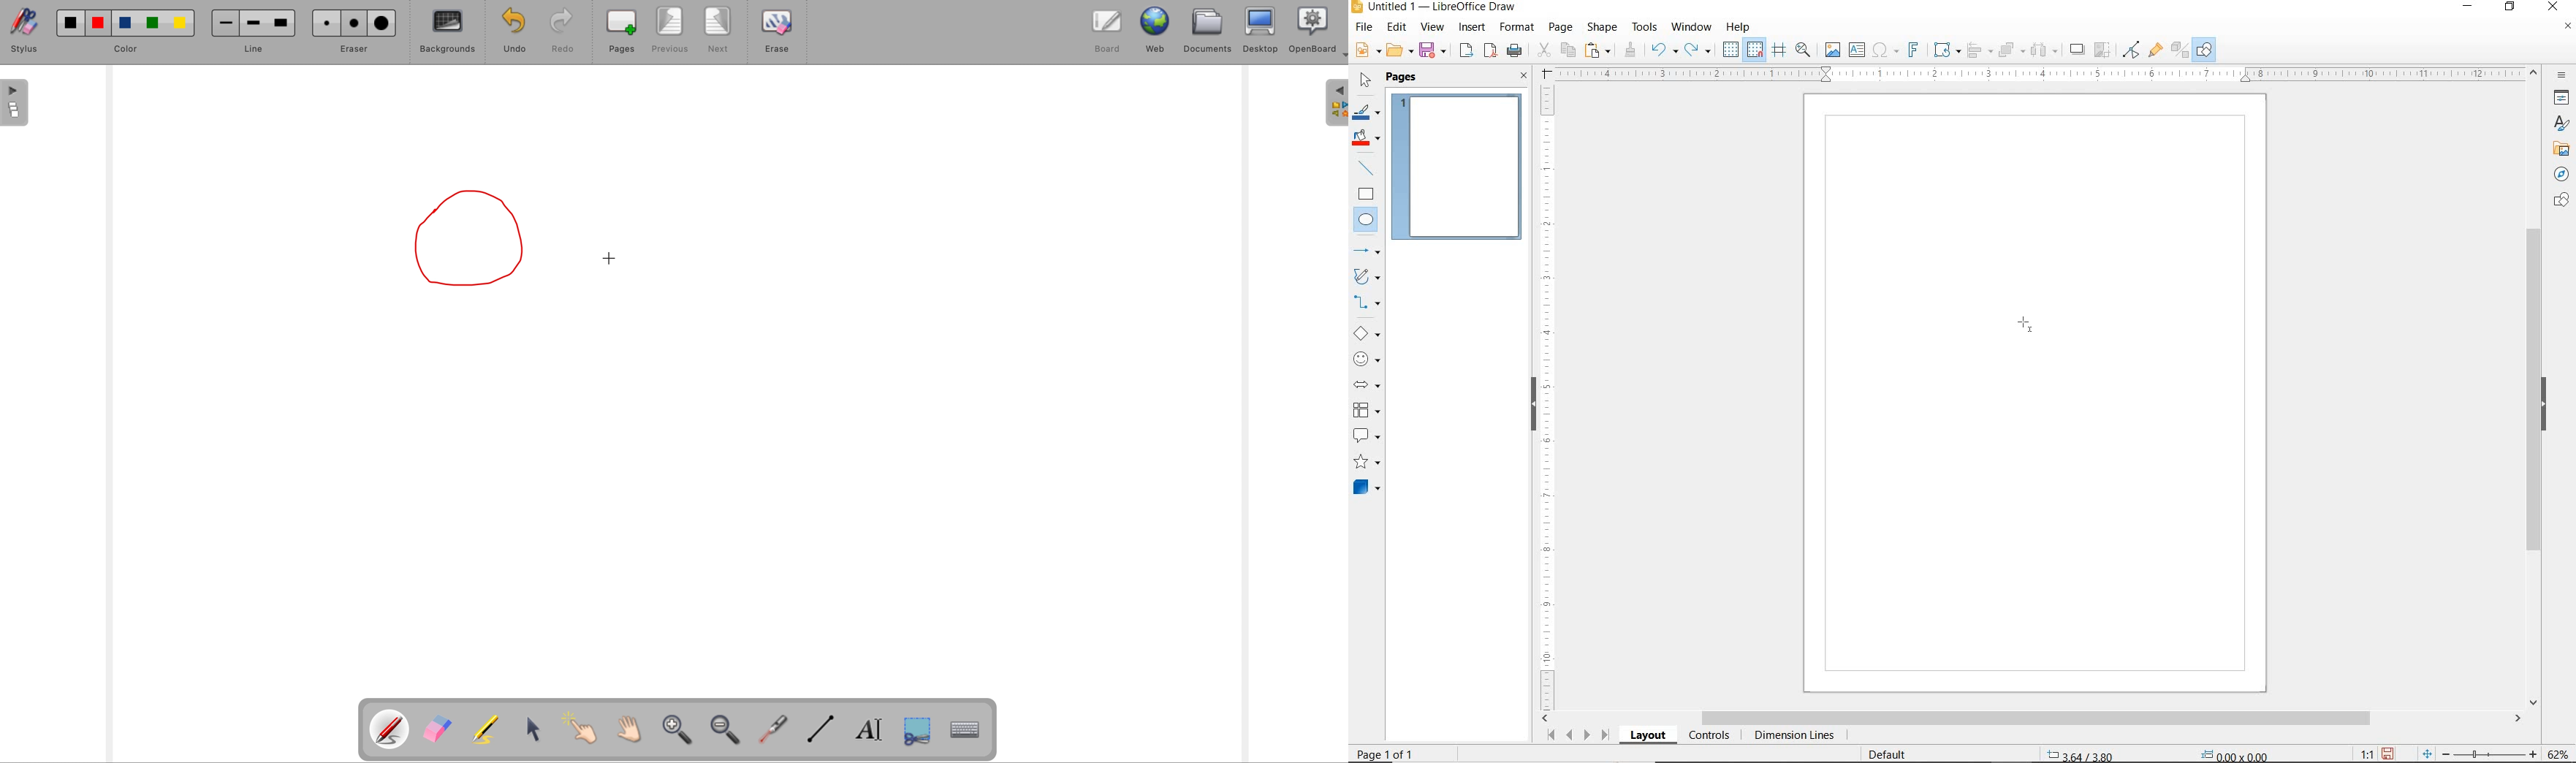 This screenshot has height=784, width=2576. I want to click on COPY, so click(1568, 49).